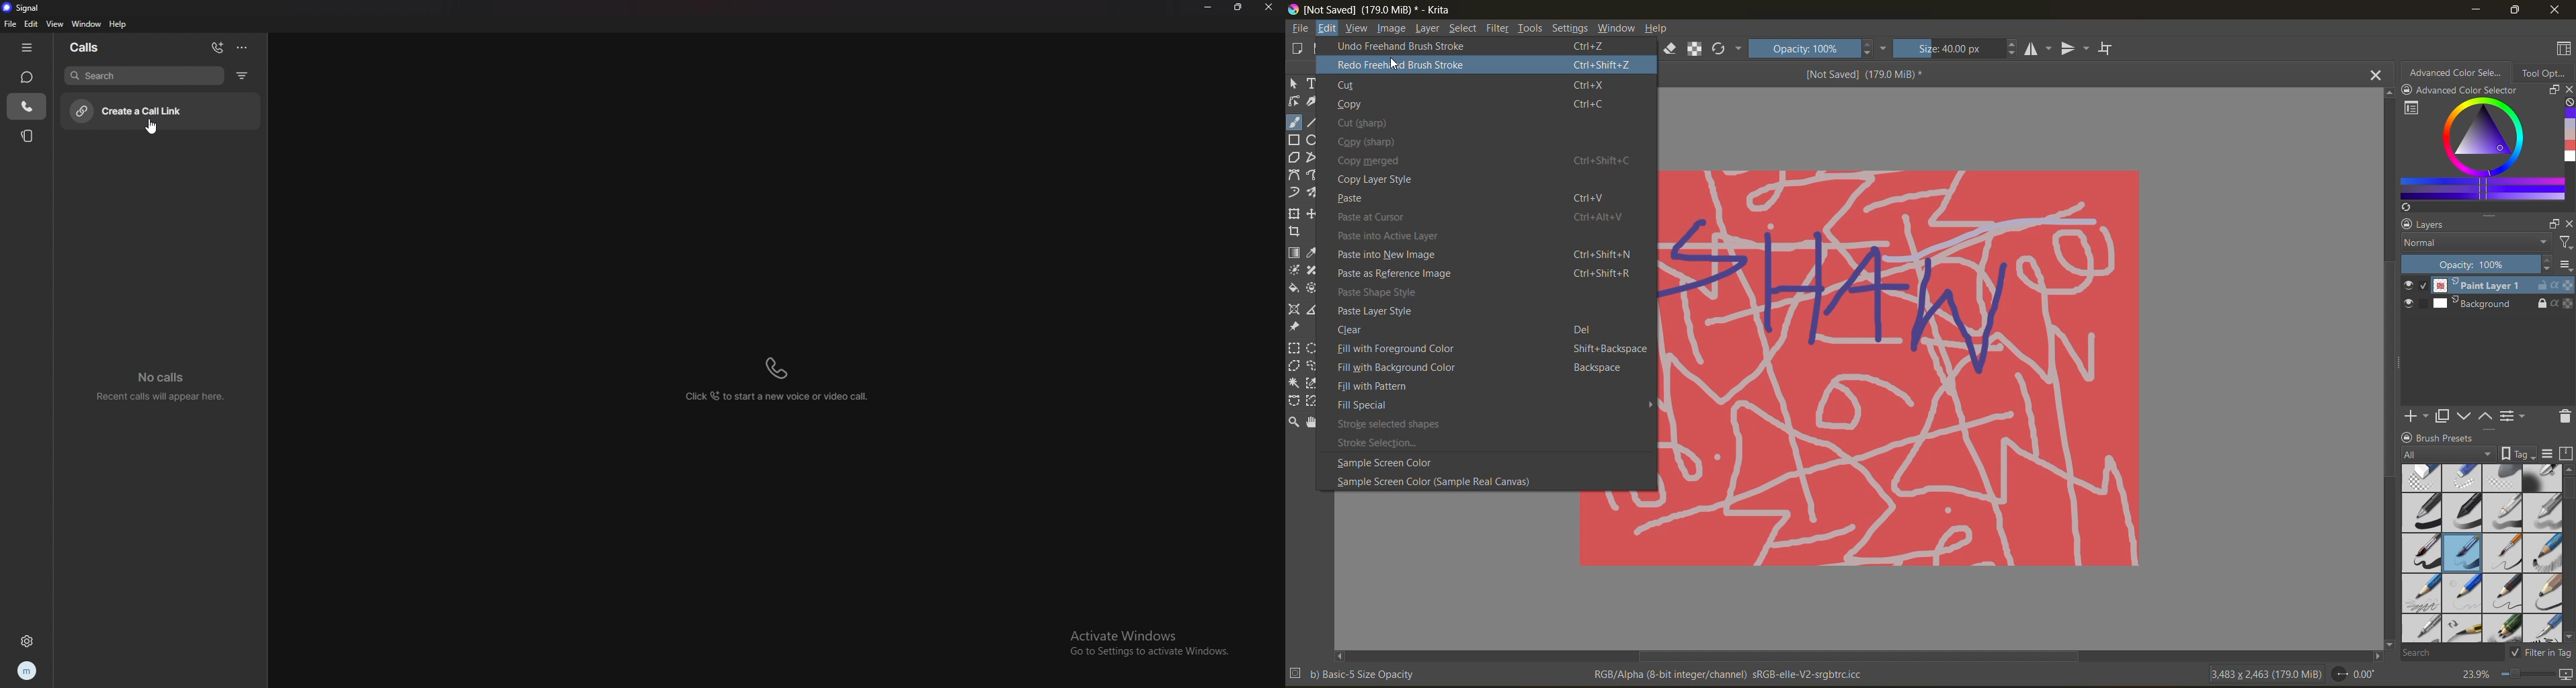  I want to click on close, so click(1269, 7).